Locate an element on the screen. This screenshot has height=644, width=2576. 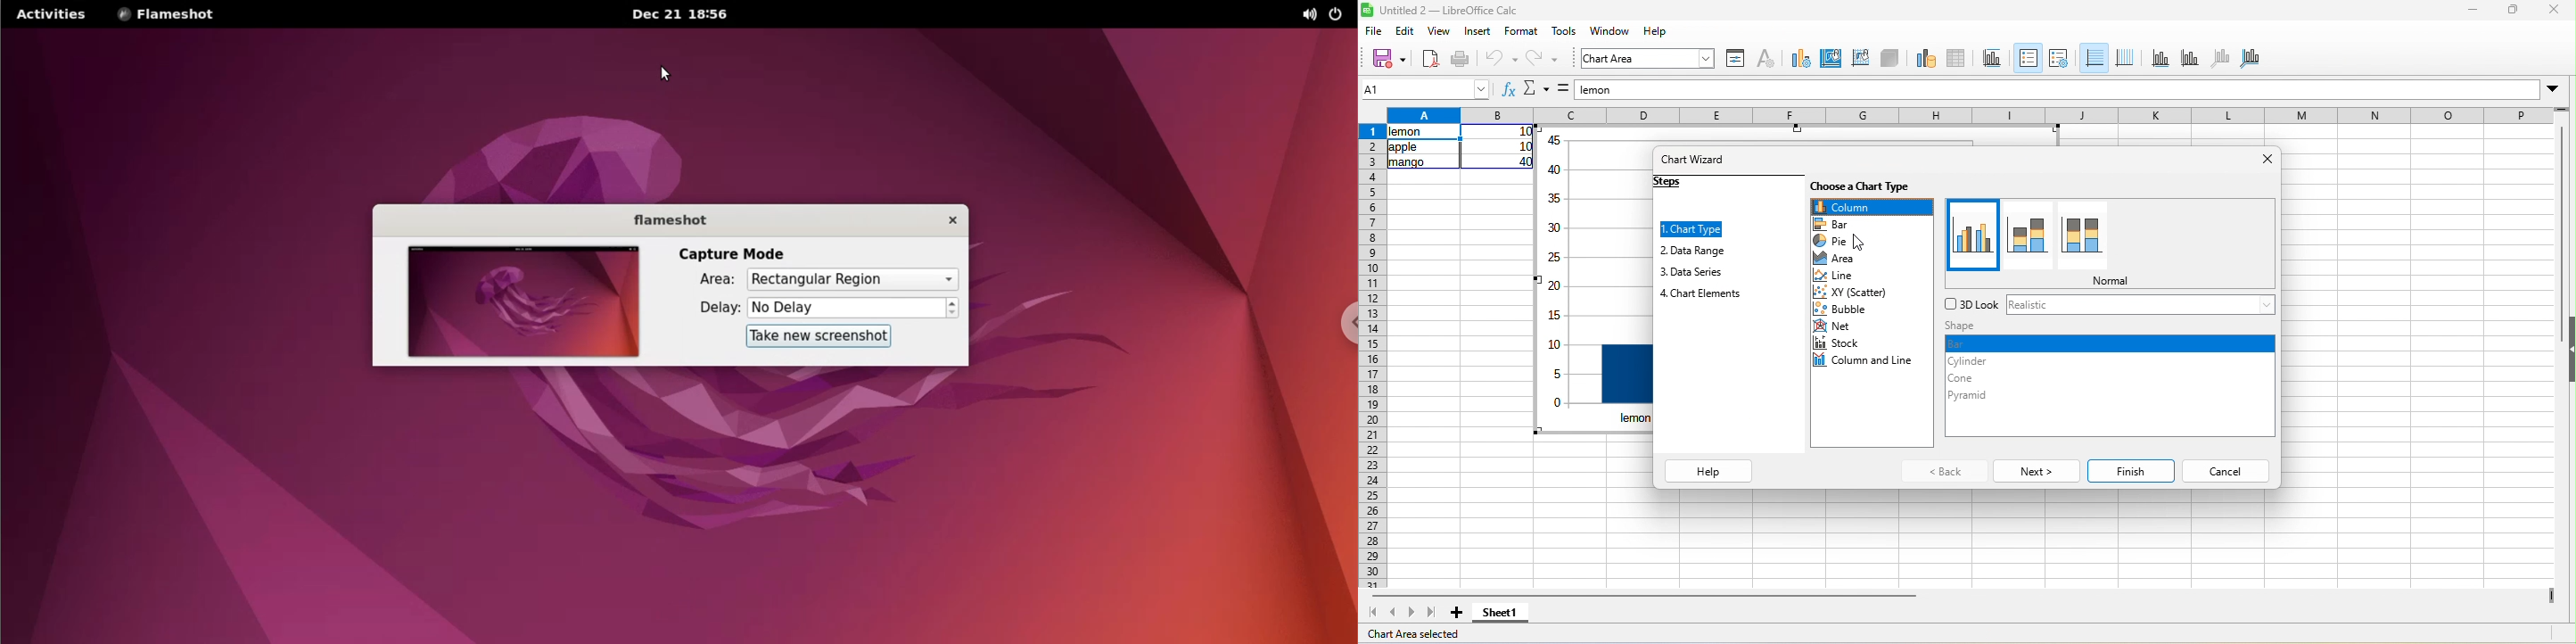
40 is located at coordinates (1525, 161).